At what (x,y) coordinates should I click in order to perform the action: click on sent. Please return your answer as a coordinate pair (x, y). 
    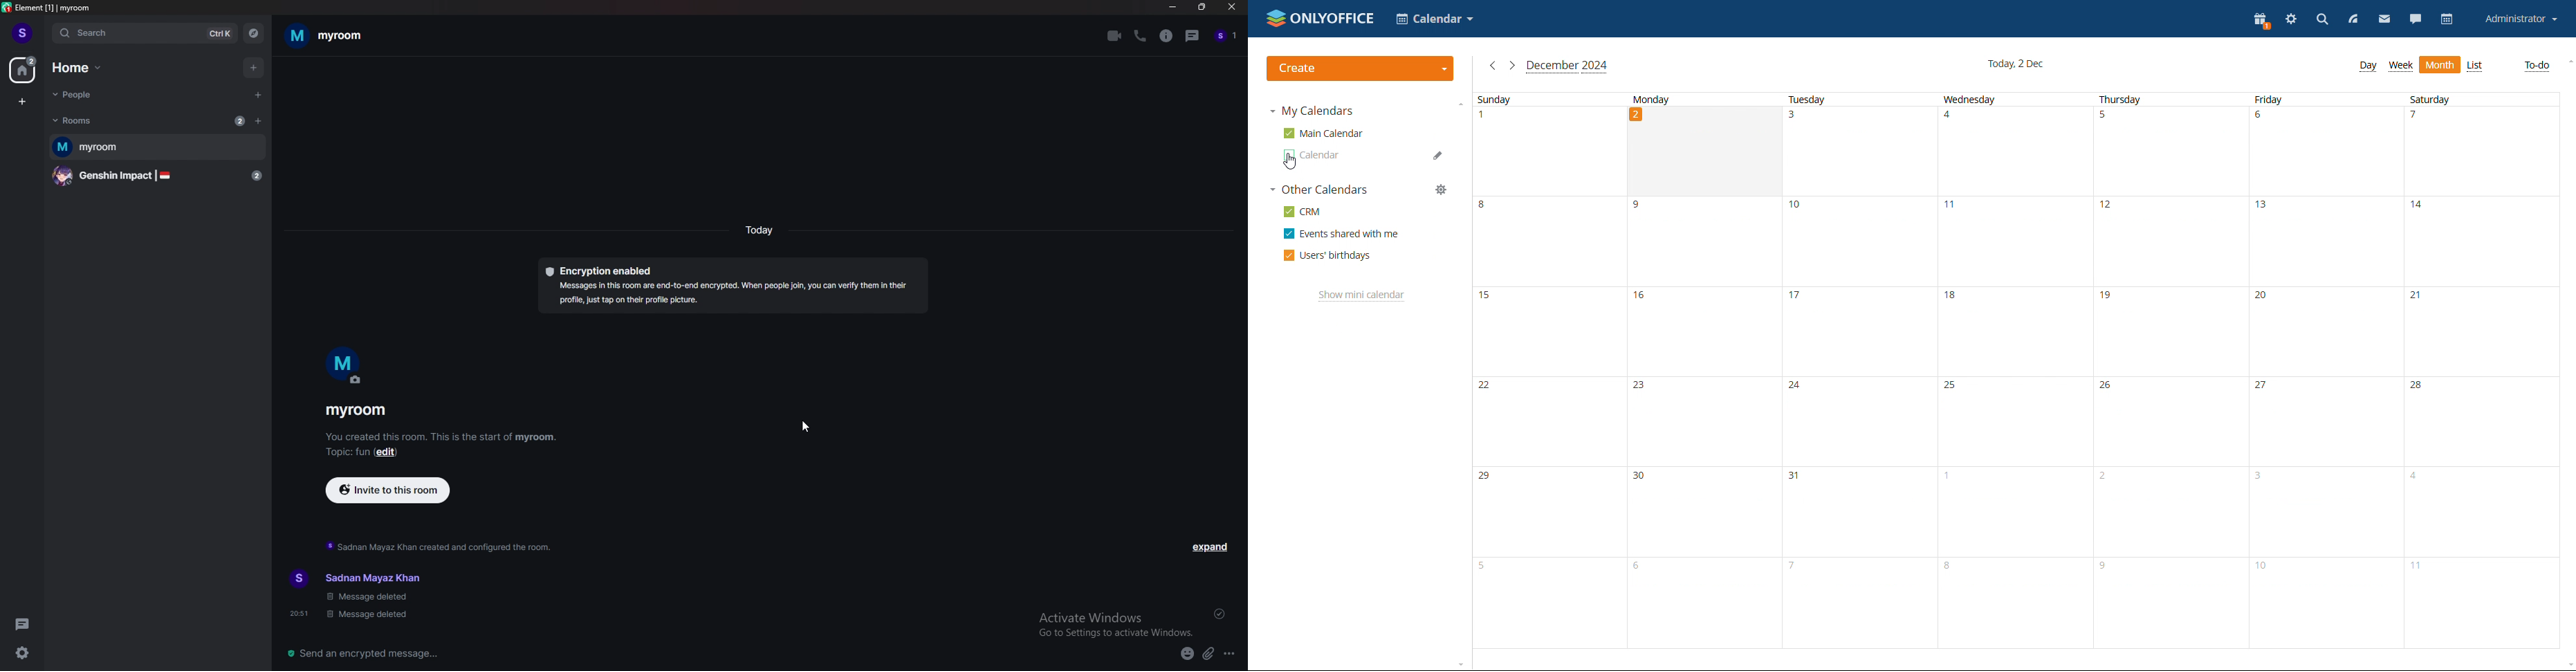
    Looking at the image, I should click on (1220, 613).